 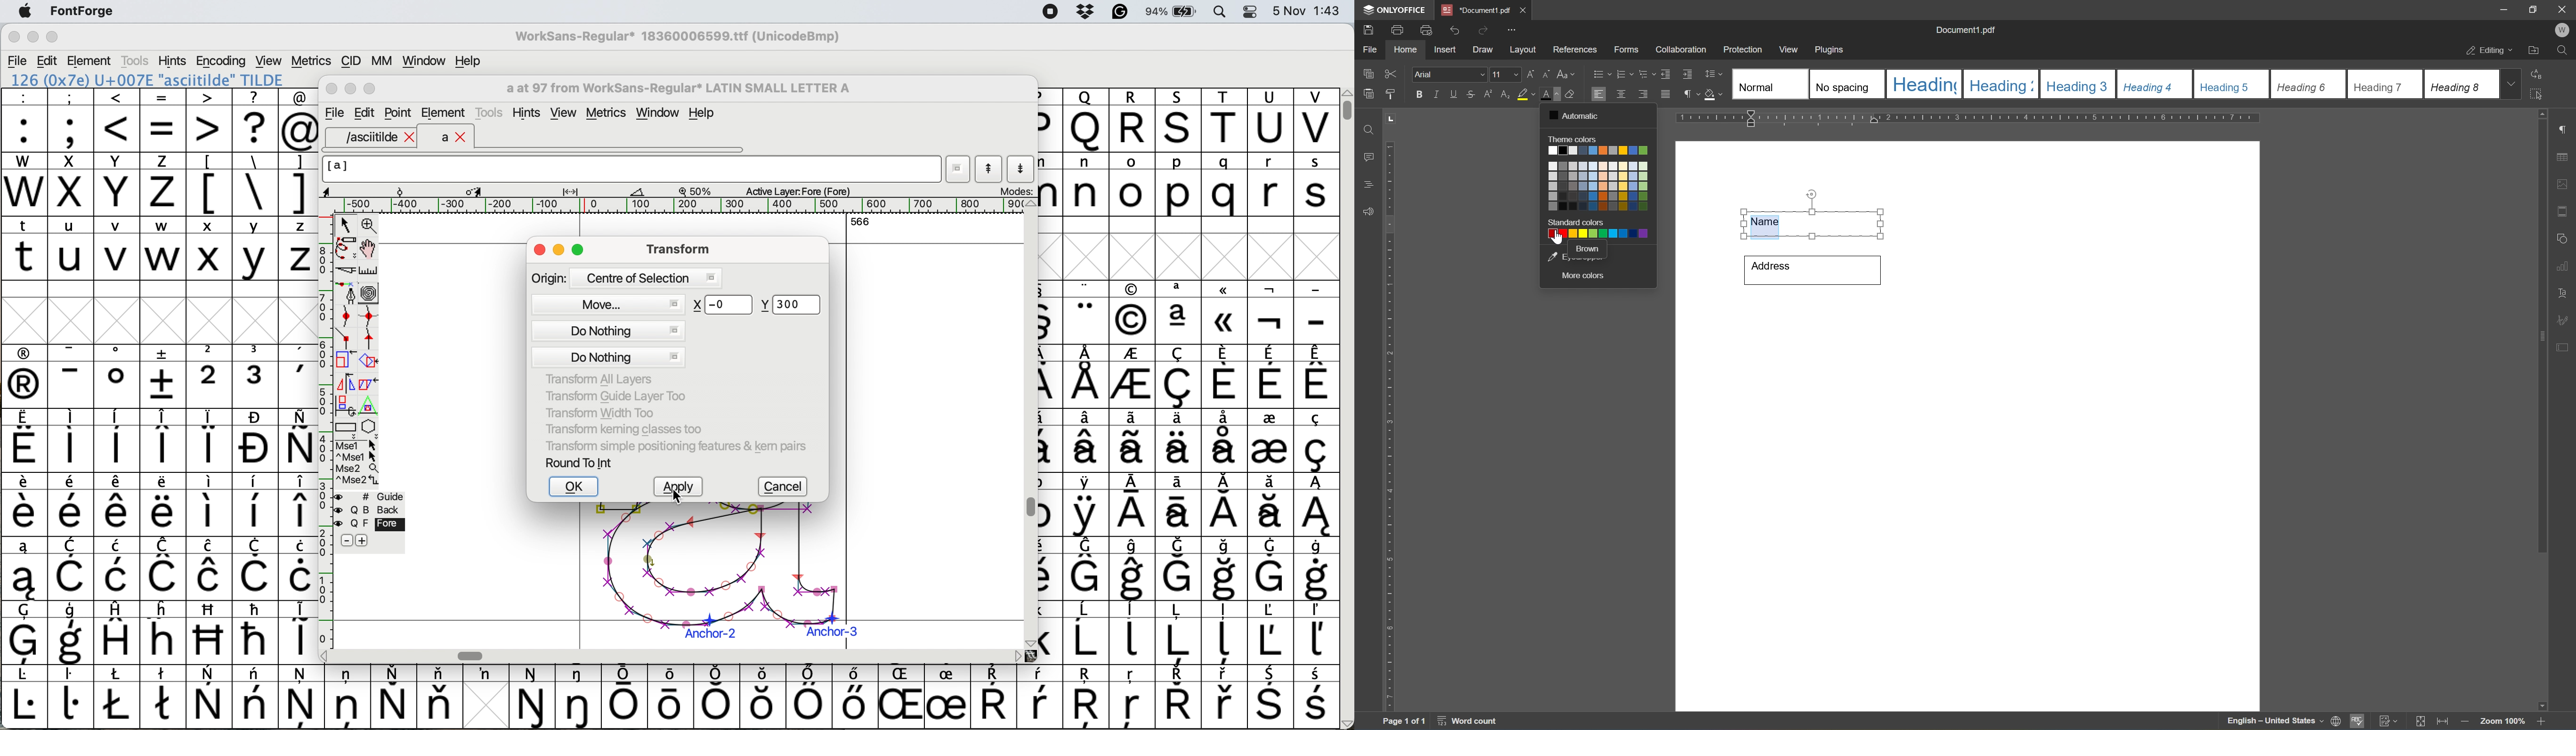 I want to click on symbol, so click(x=1269, y=633).